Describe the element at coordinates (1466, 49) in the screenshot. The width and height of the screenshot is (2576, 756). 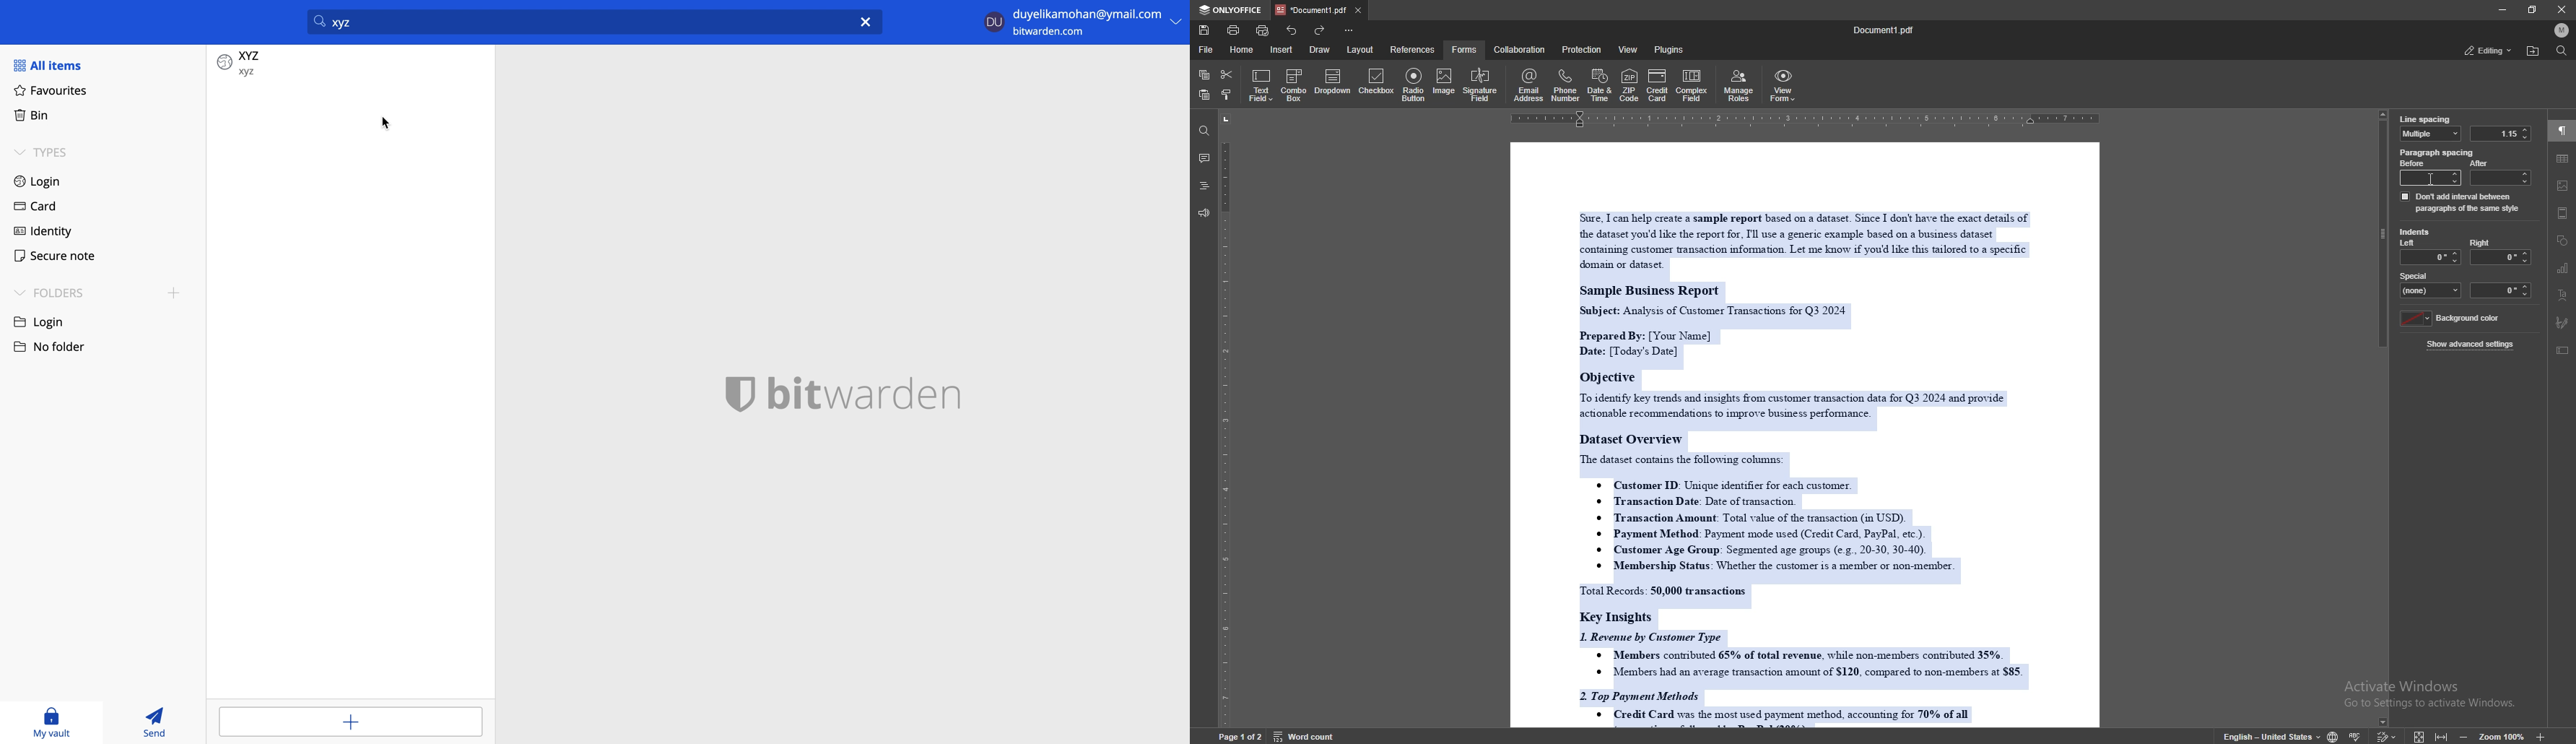
I see `forms` at that location.